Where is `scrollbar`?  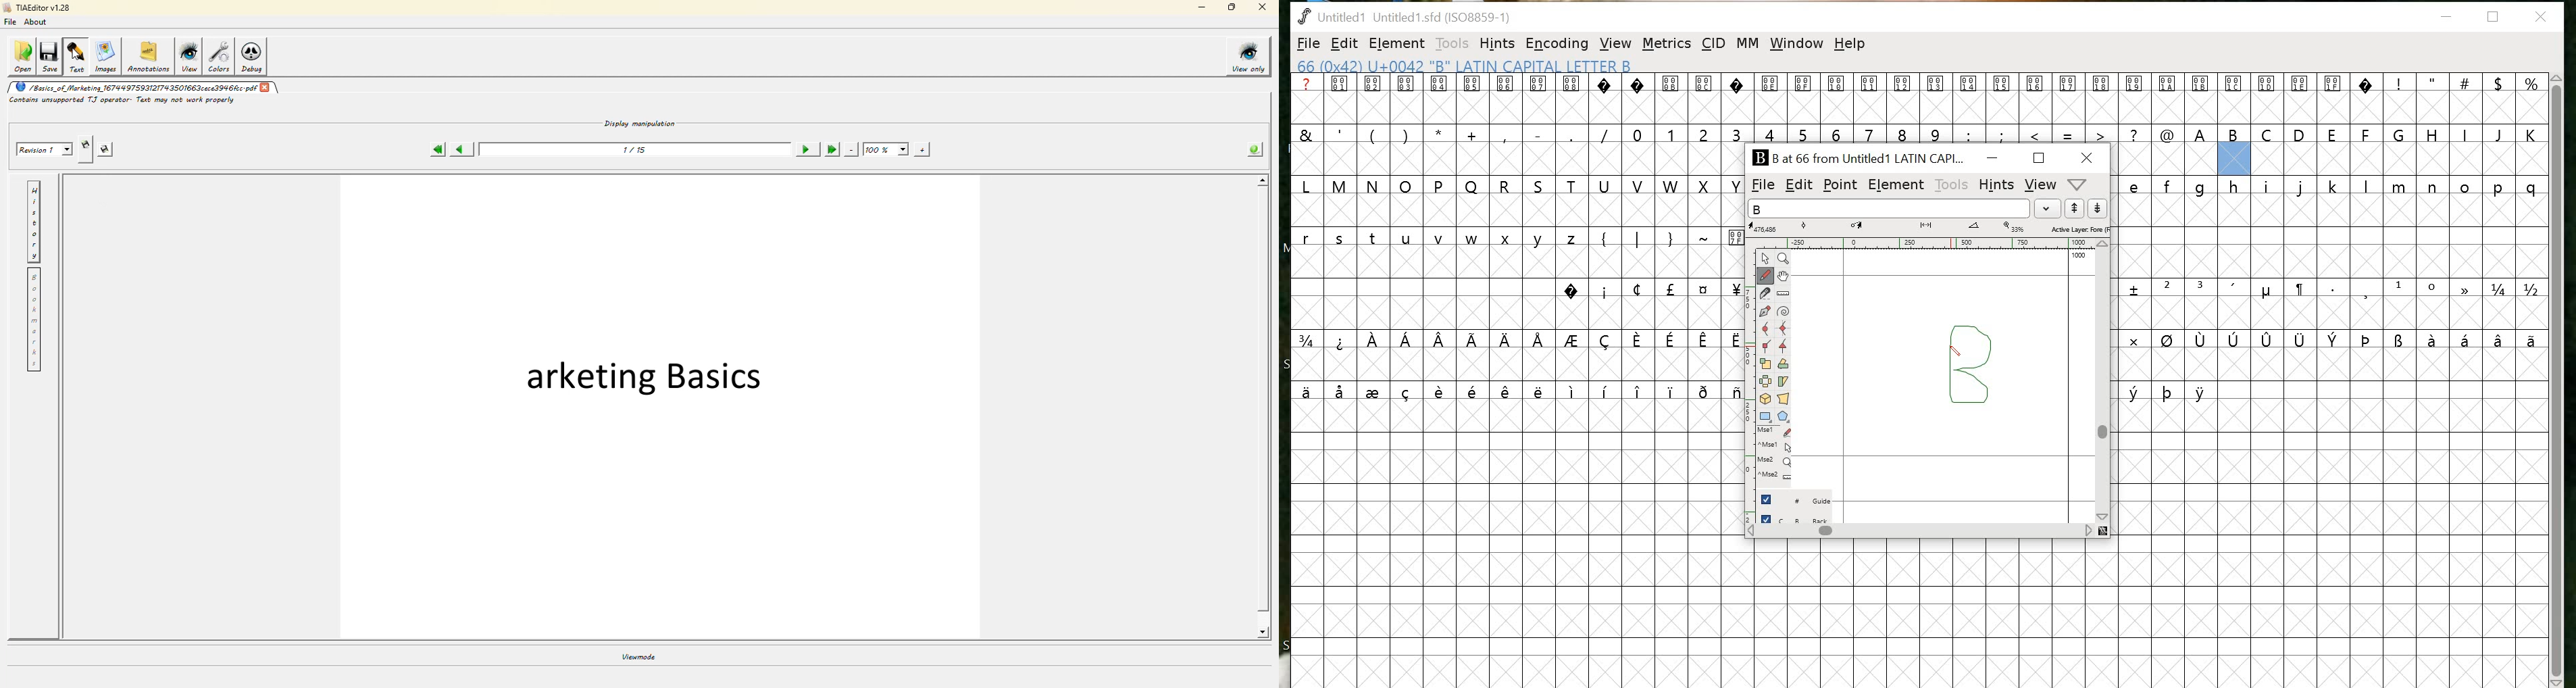 scrollbar is located at coordinates (1926, 532).